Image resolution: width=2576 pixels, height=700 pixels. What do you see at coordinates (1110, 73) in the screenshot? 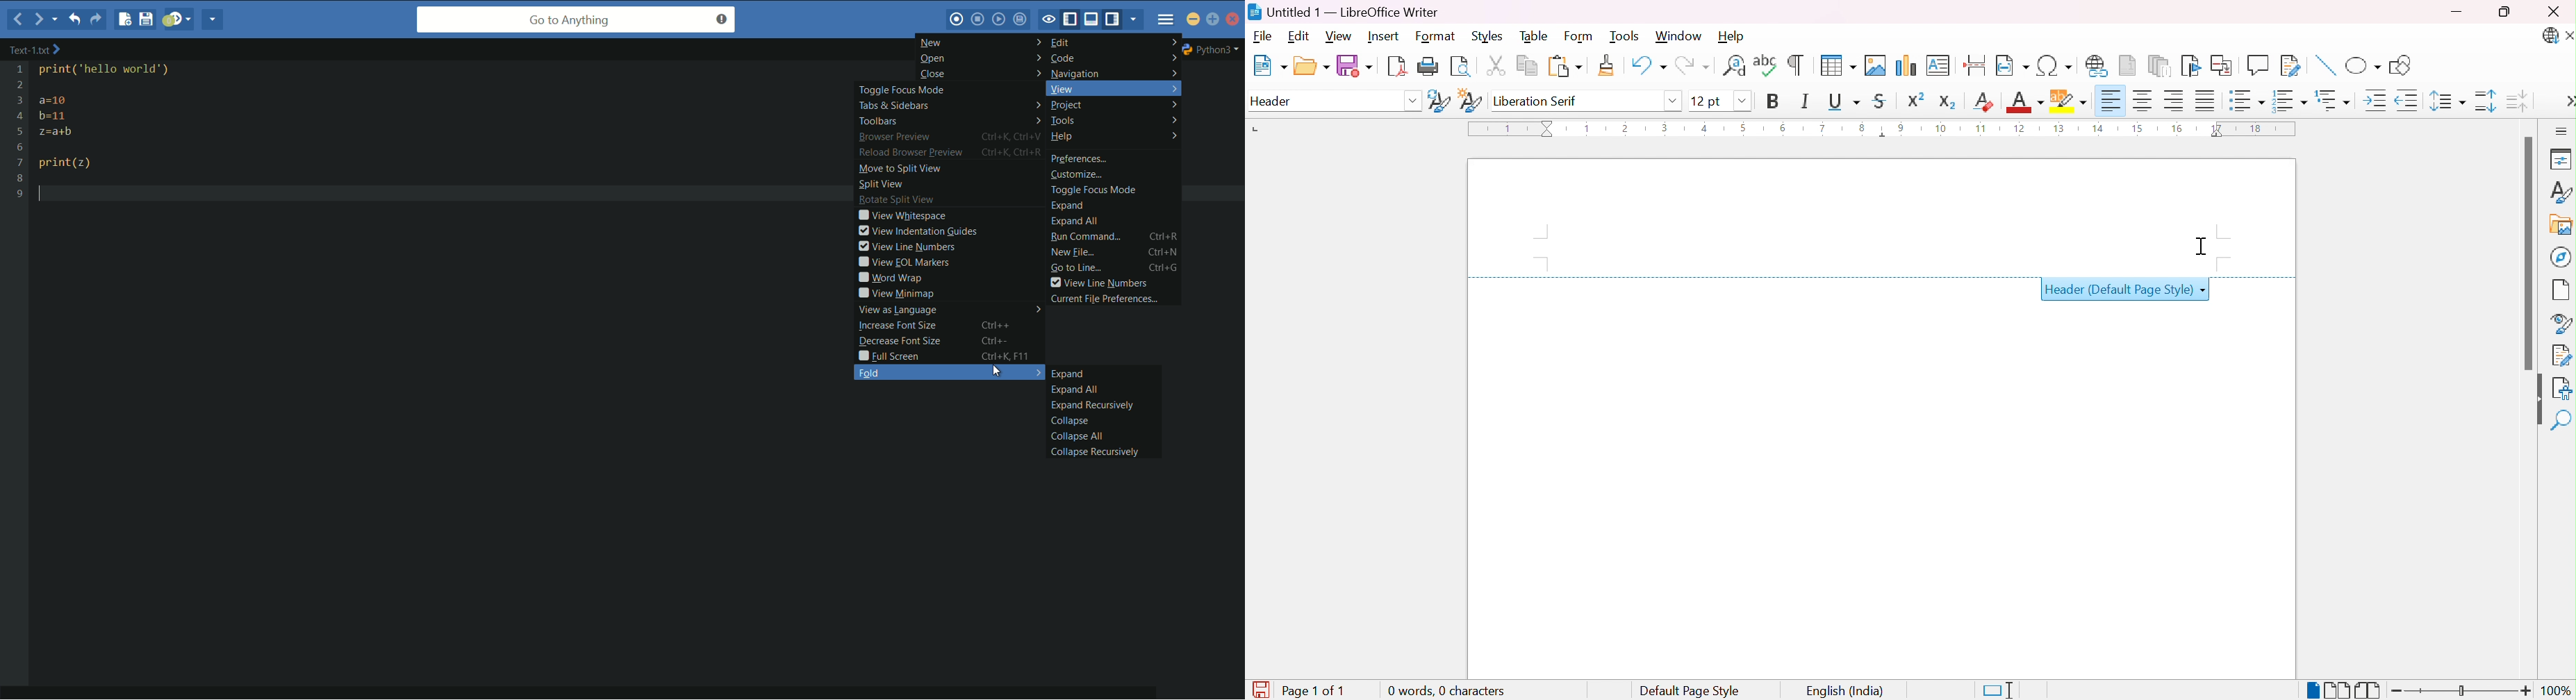
I see `navigation` at bounding box center [1110, 73].